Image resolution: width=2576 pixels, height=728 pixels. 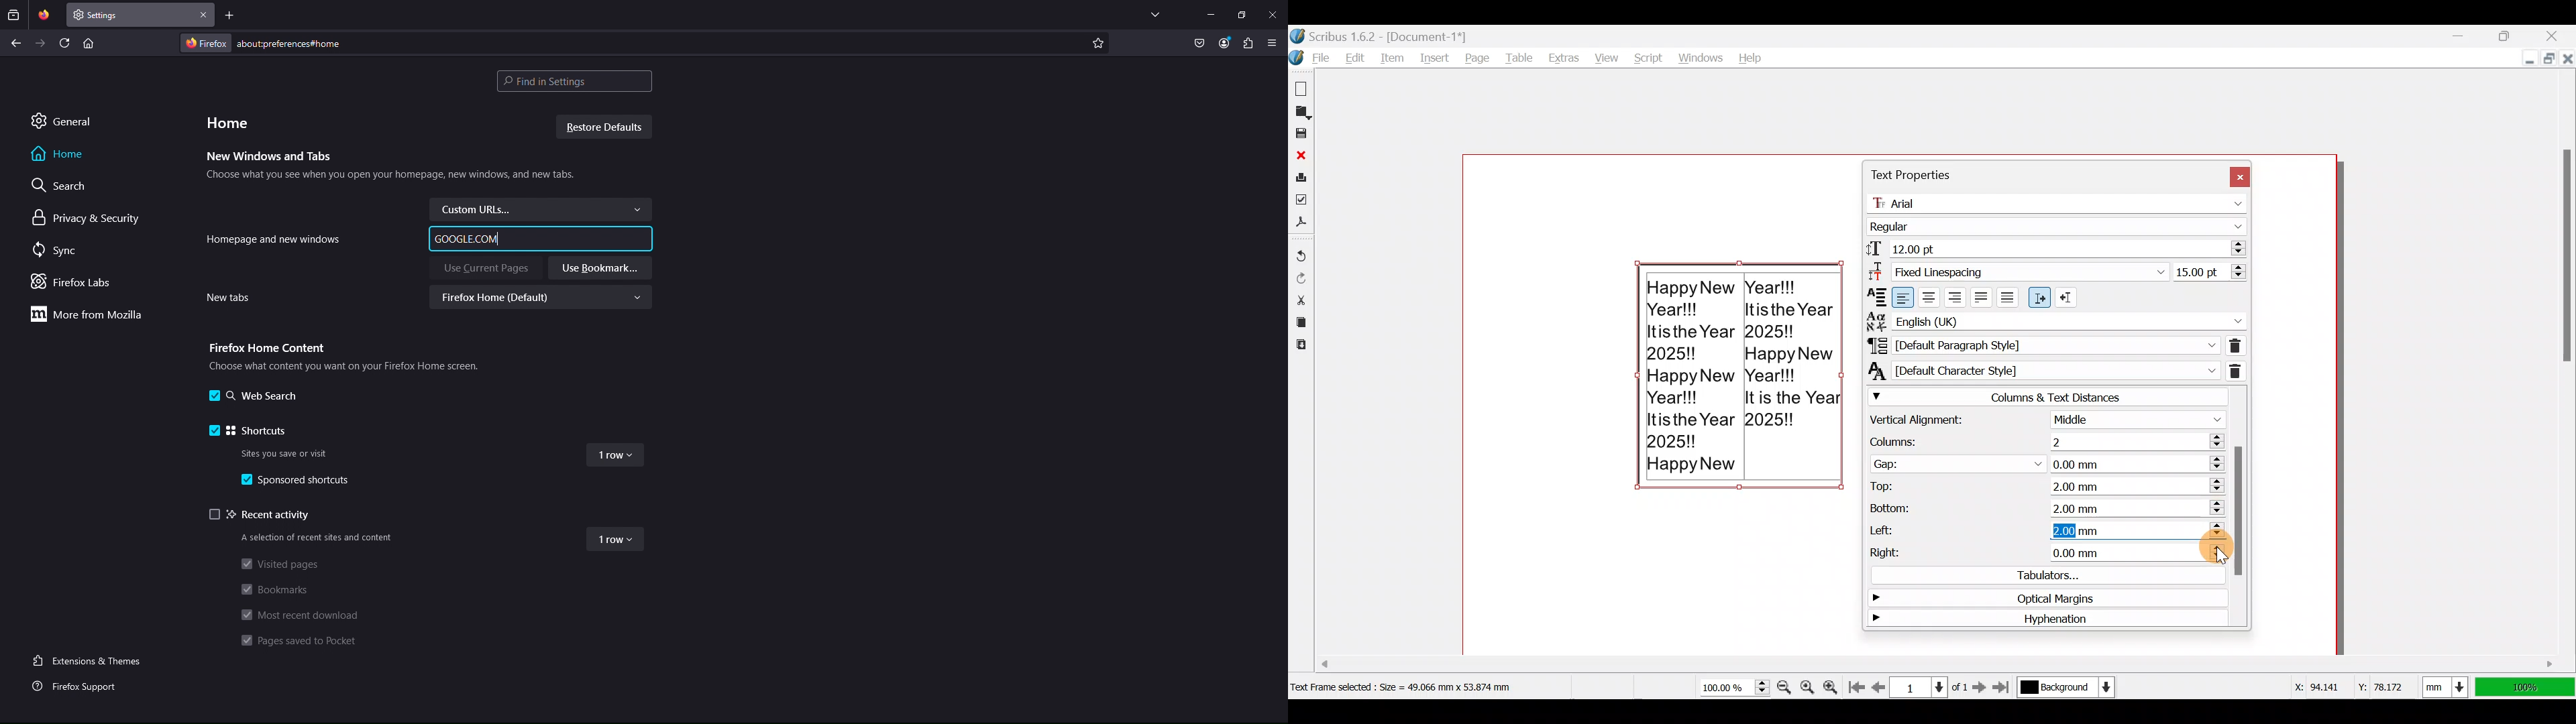 I want to click on Address Bar, so click(x=633, y=42).